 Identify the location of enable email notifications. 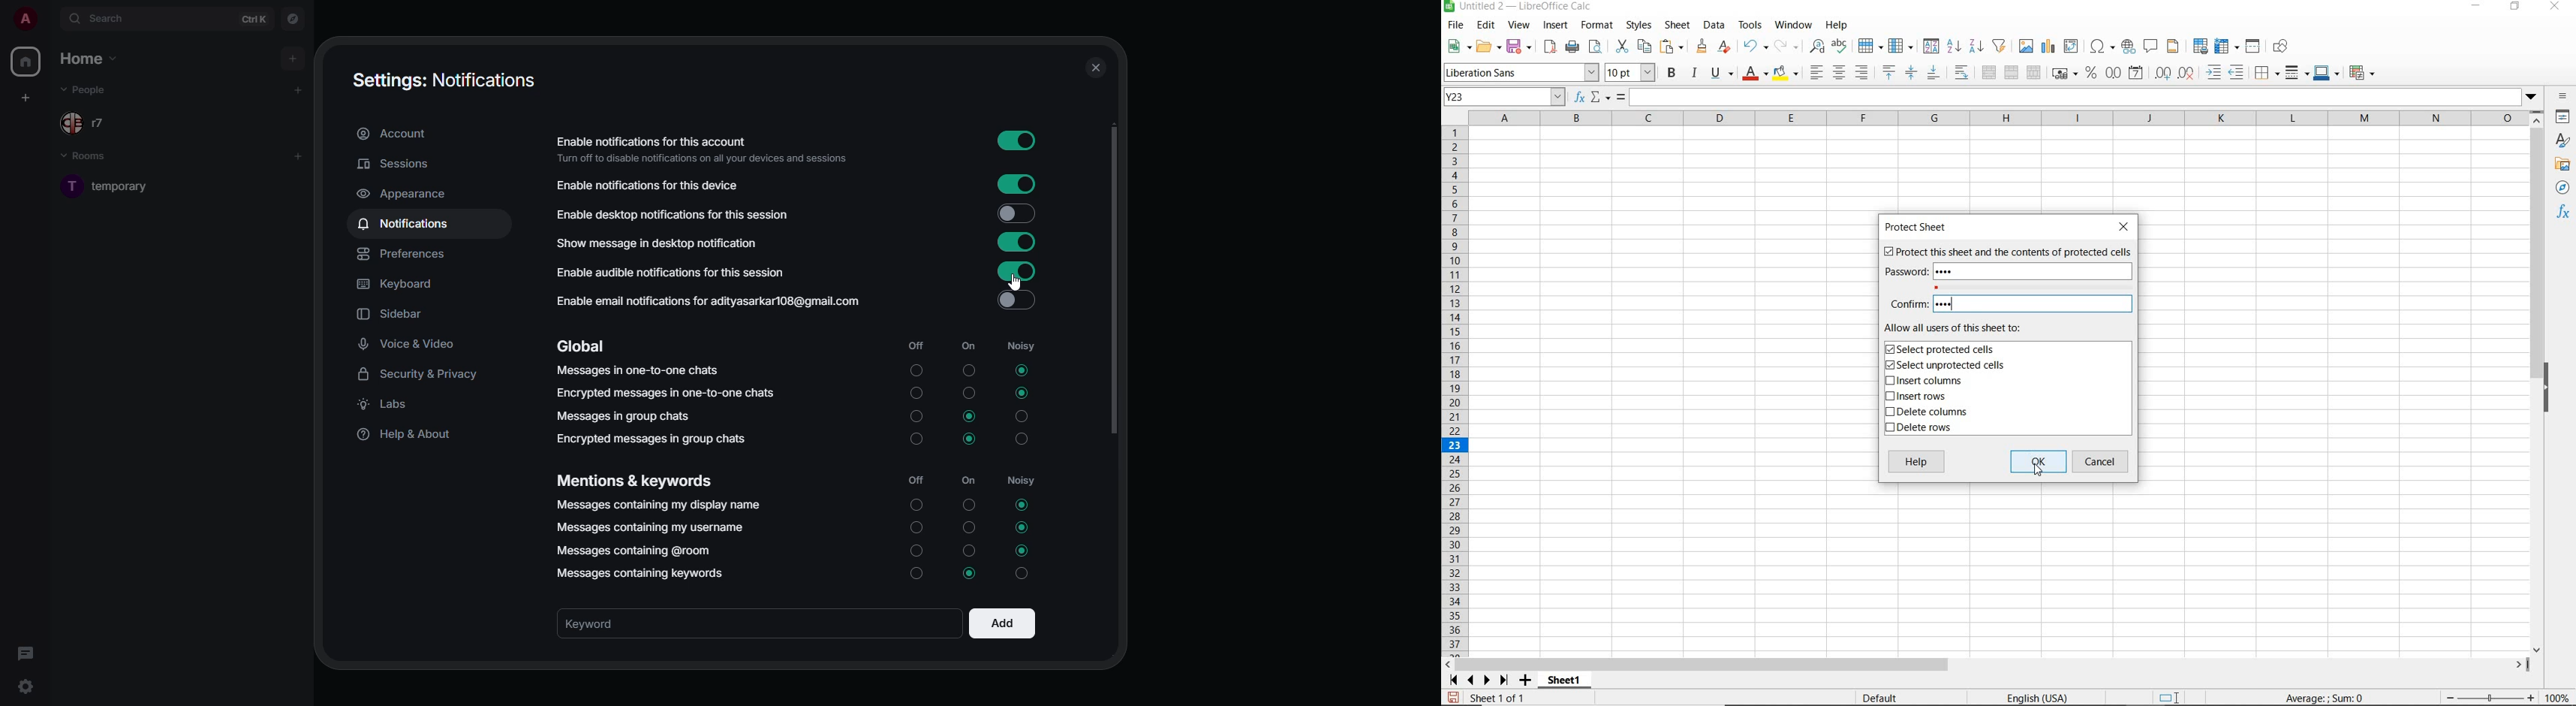
(710, 300).